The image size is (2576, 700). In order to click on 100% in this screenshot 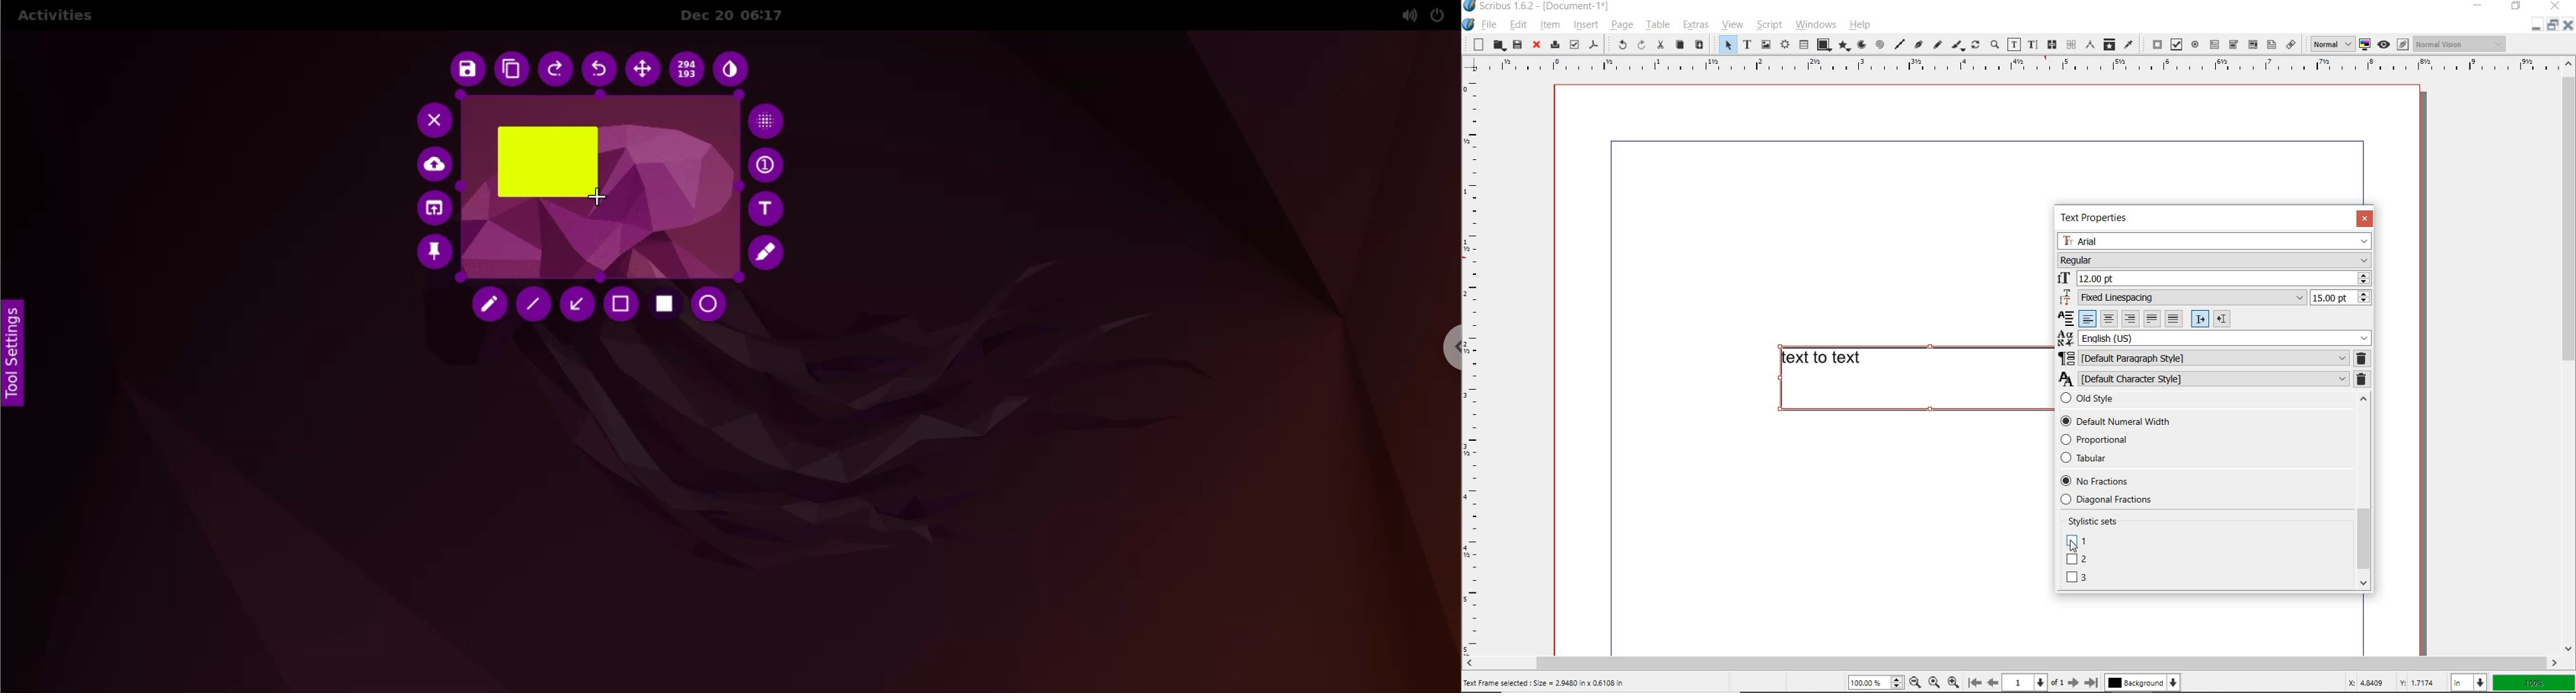, I will do `click(2534, 683)`.